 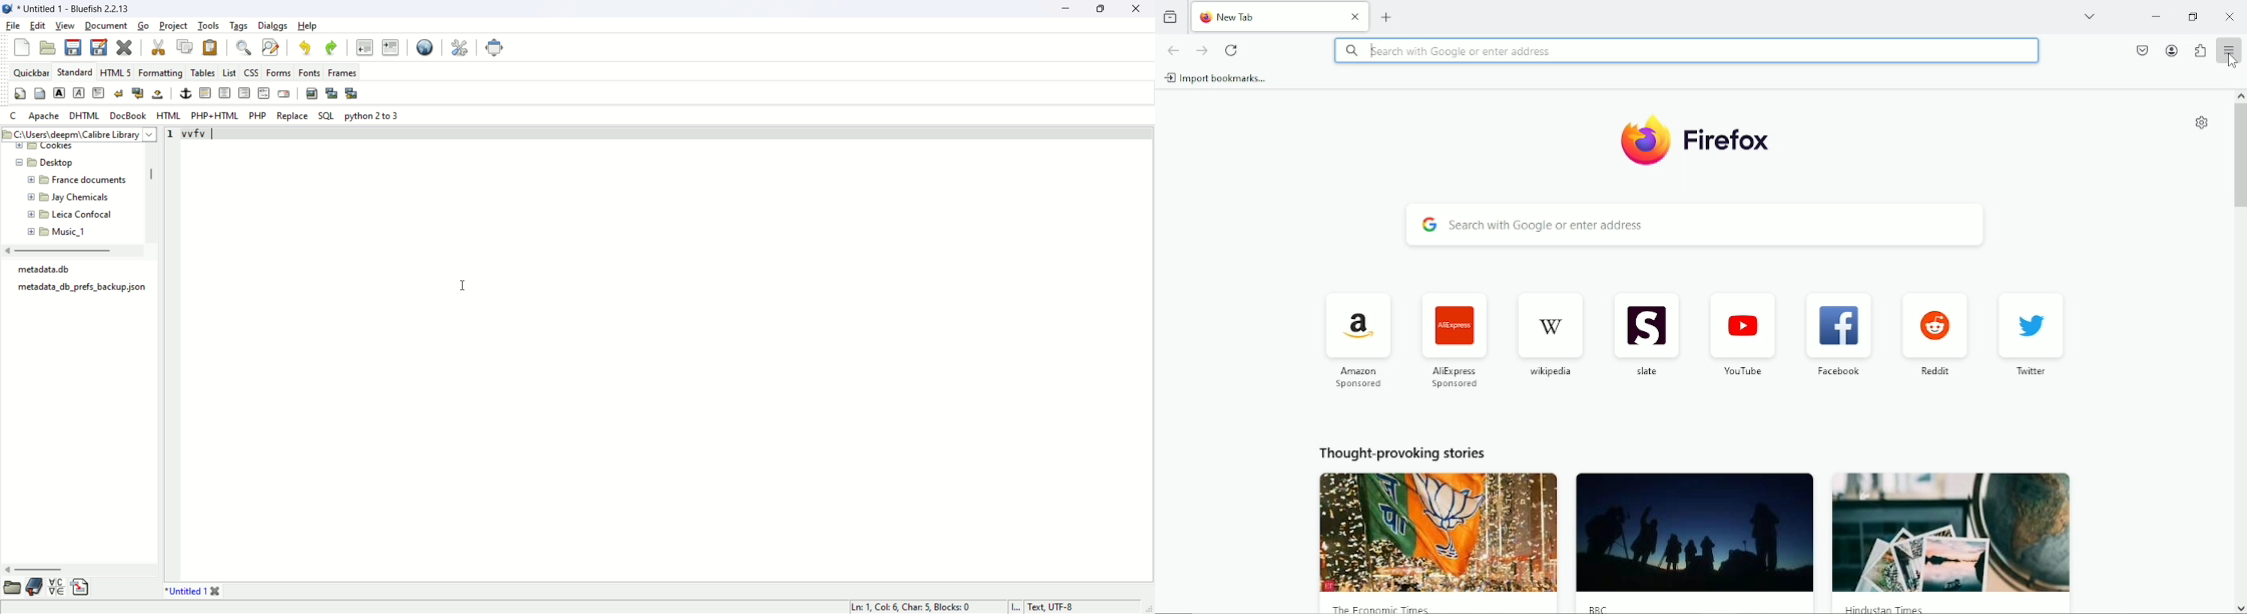 What do you see at coordinates (1694, 533) in the screenshot?
I see `image` at bounding box center [1694, 533].